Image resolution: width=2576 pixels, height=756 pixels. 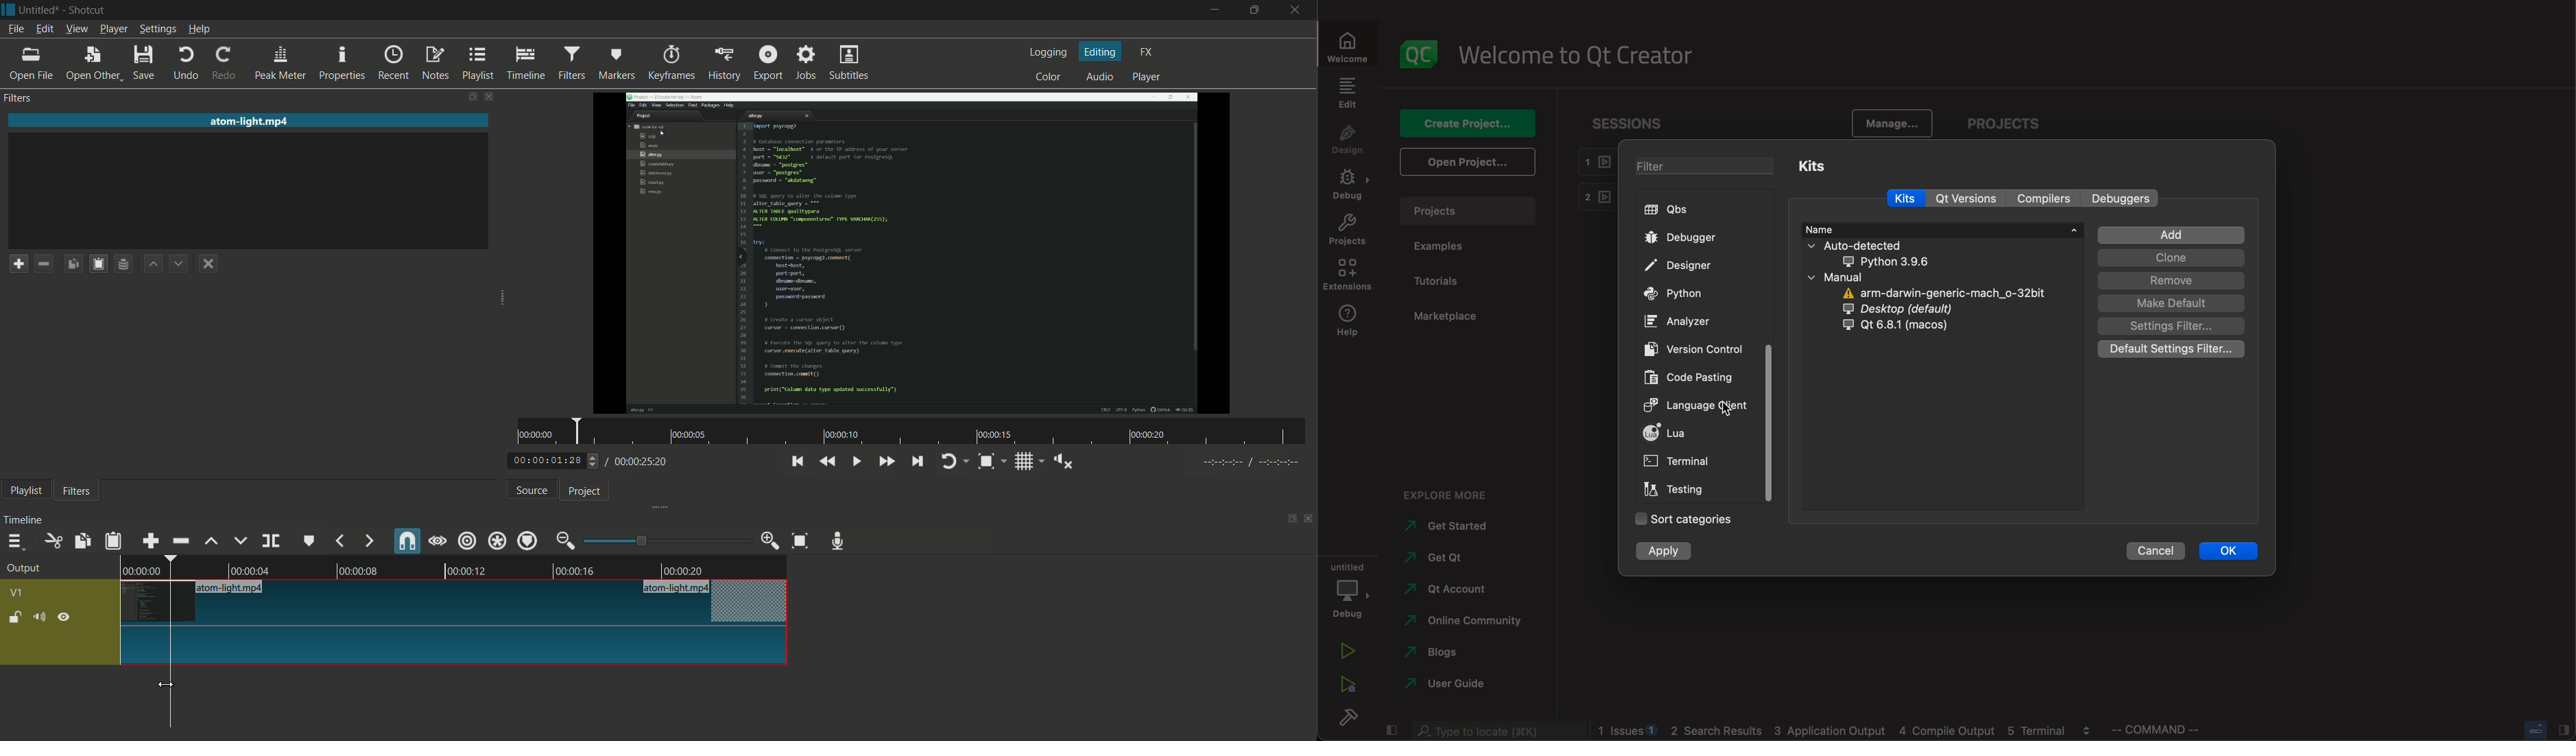 I want to click on next marker, so click(x=368, y=541).